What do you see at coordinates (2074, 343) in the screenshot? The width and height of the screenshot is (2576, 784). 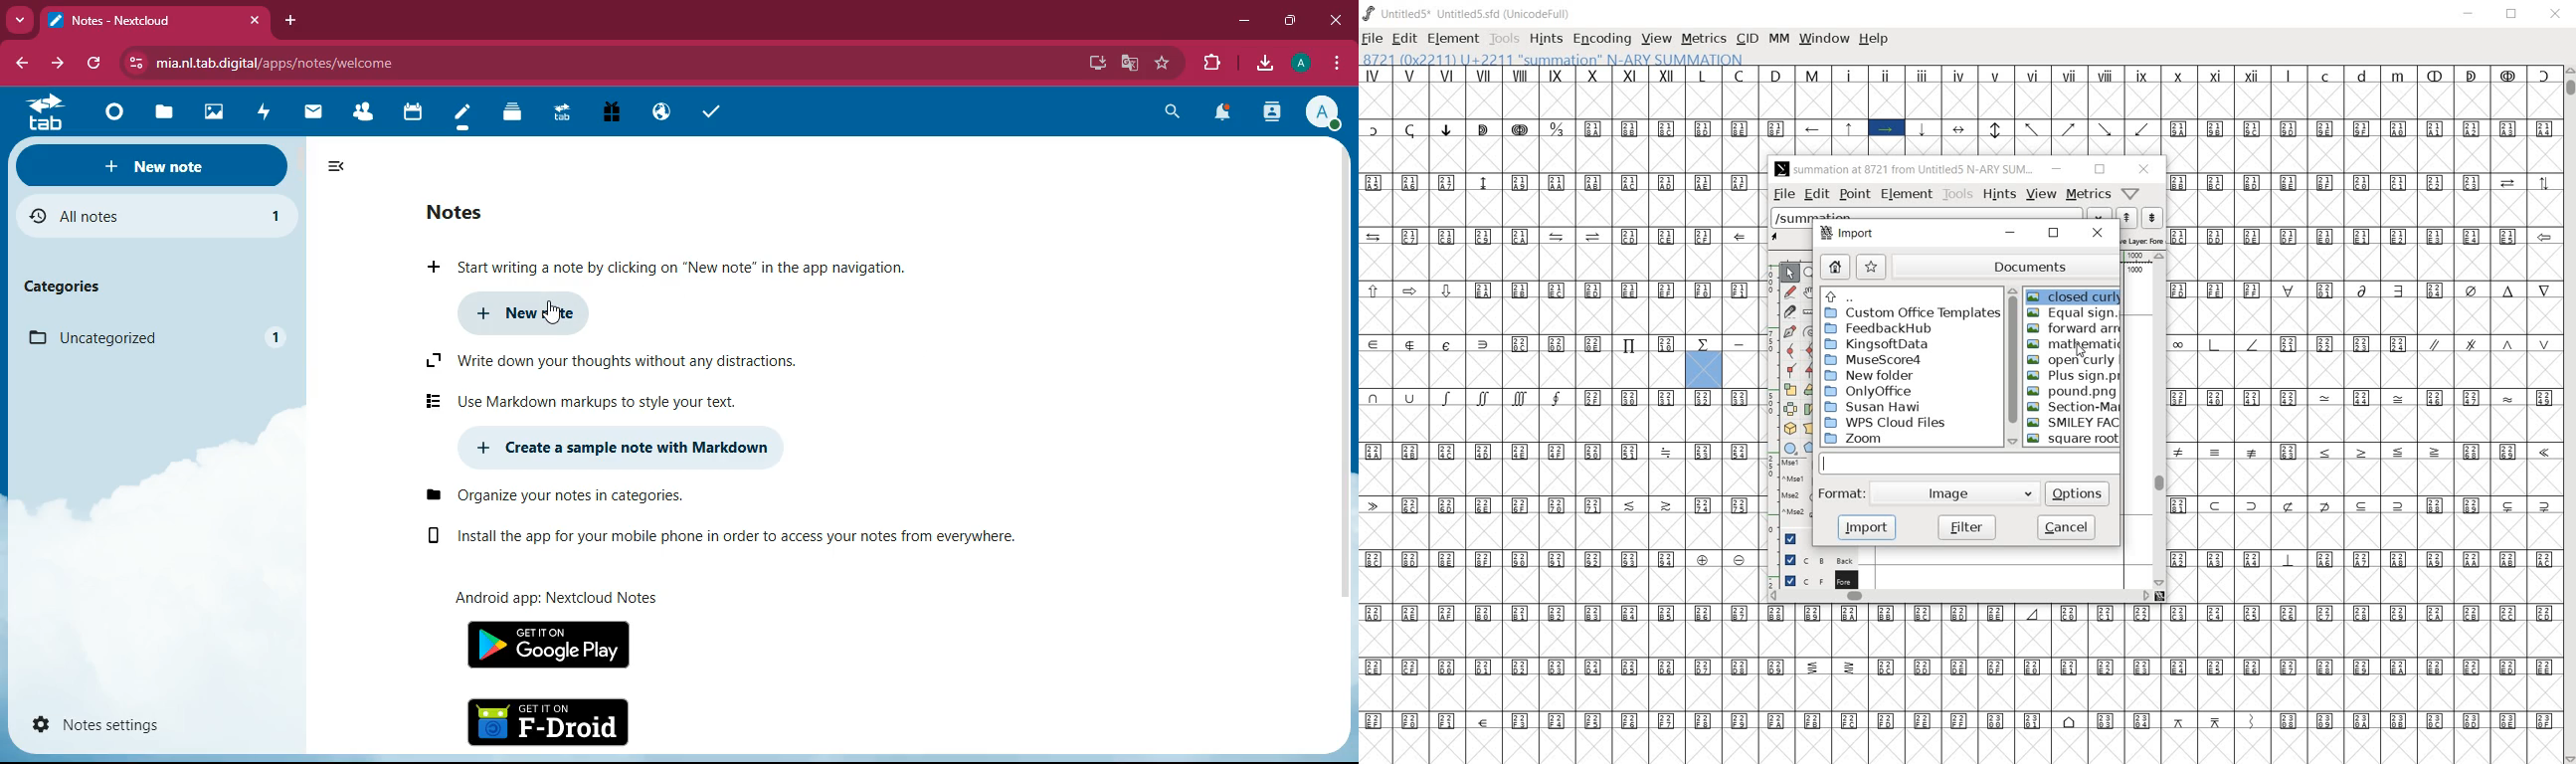 I see `MATHEMATIC` at bounding box center [2074, 343].